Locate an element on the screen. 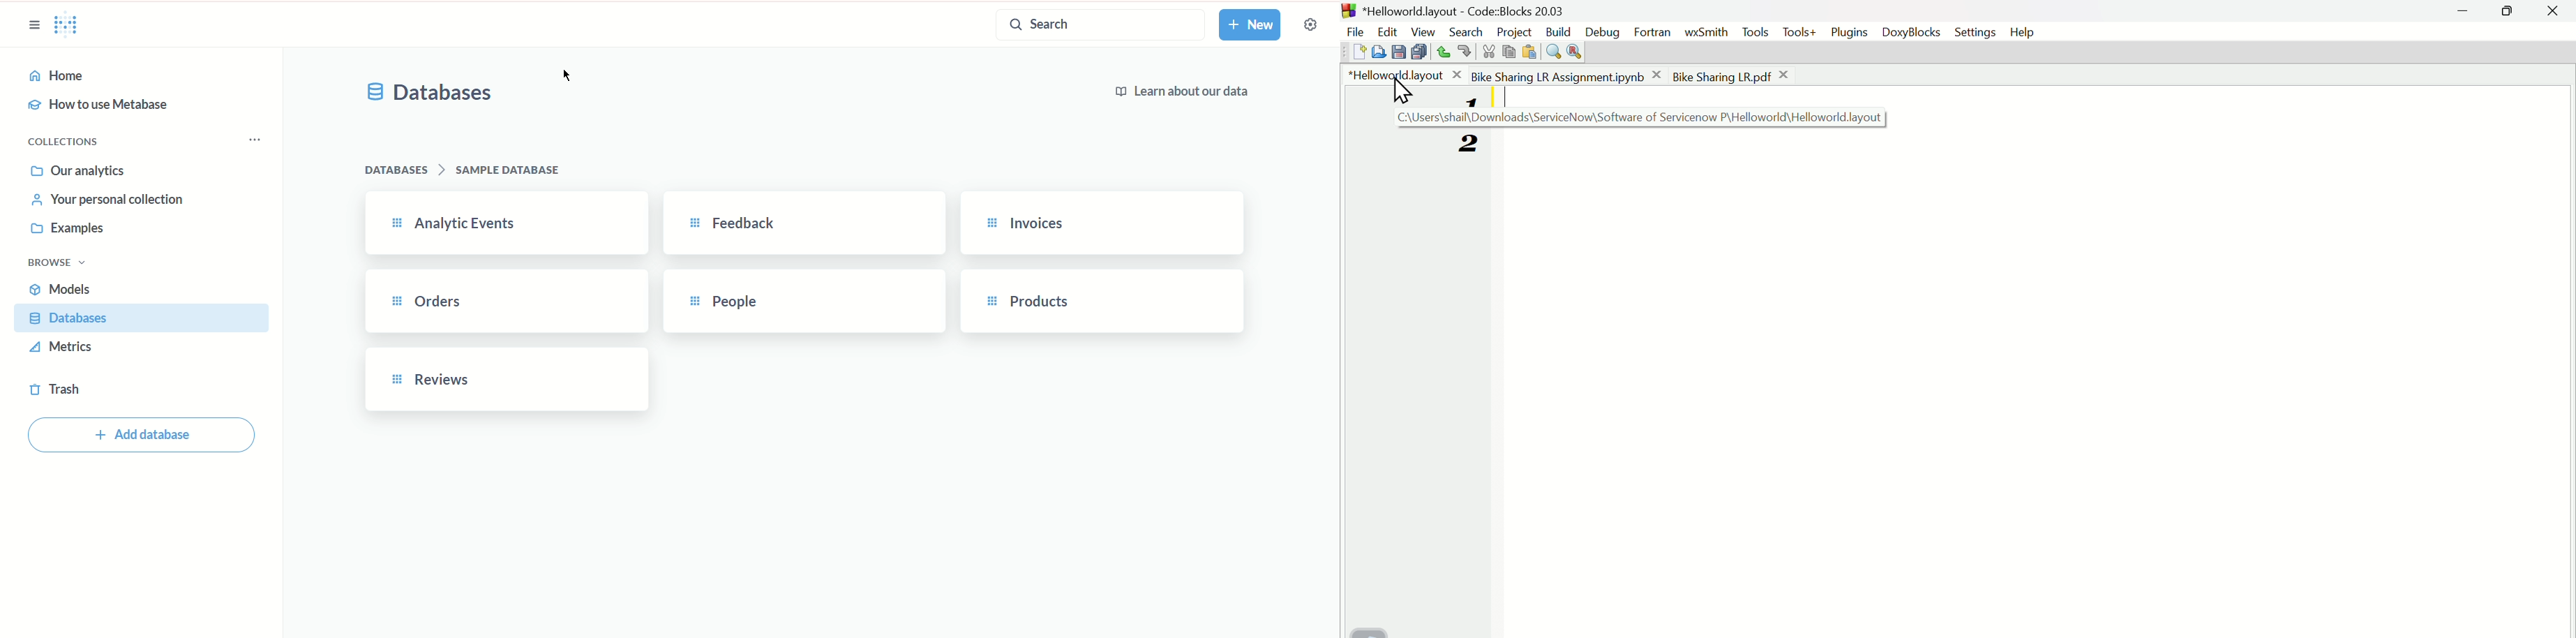 The height and width of the screenshot is (644, 2576). Project is located at coordinates (1513, 29).